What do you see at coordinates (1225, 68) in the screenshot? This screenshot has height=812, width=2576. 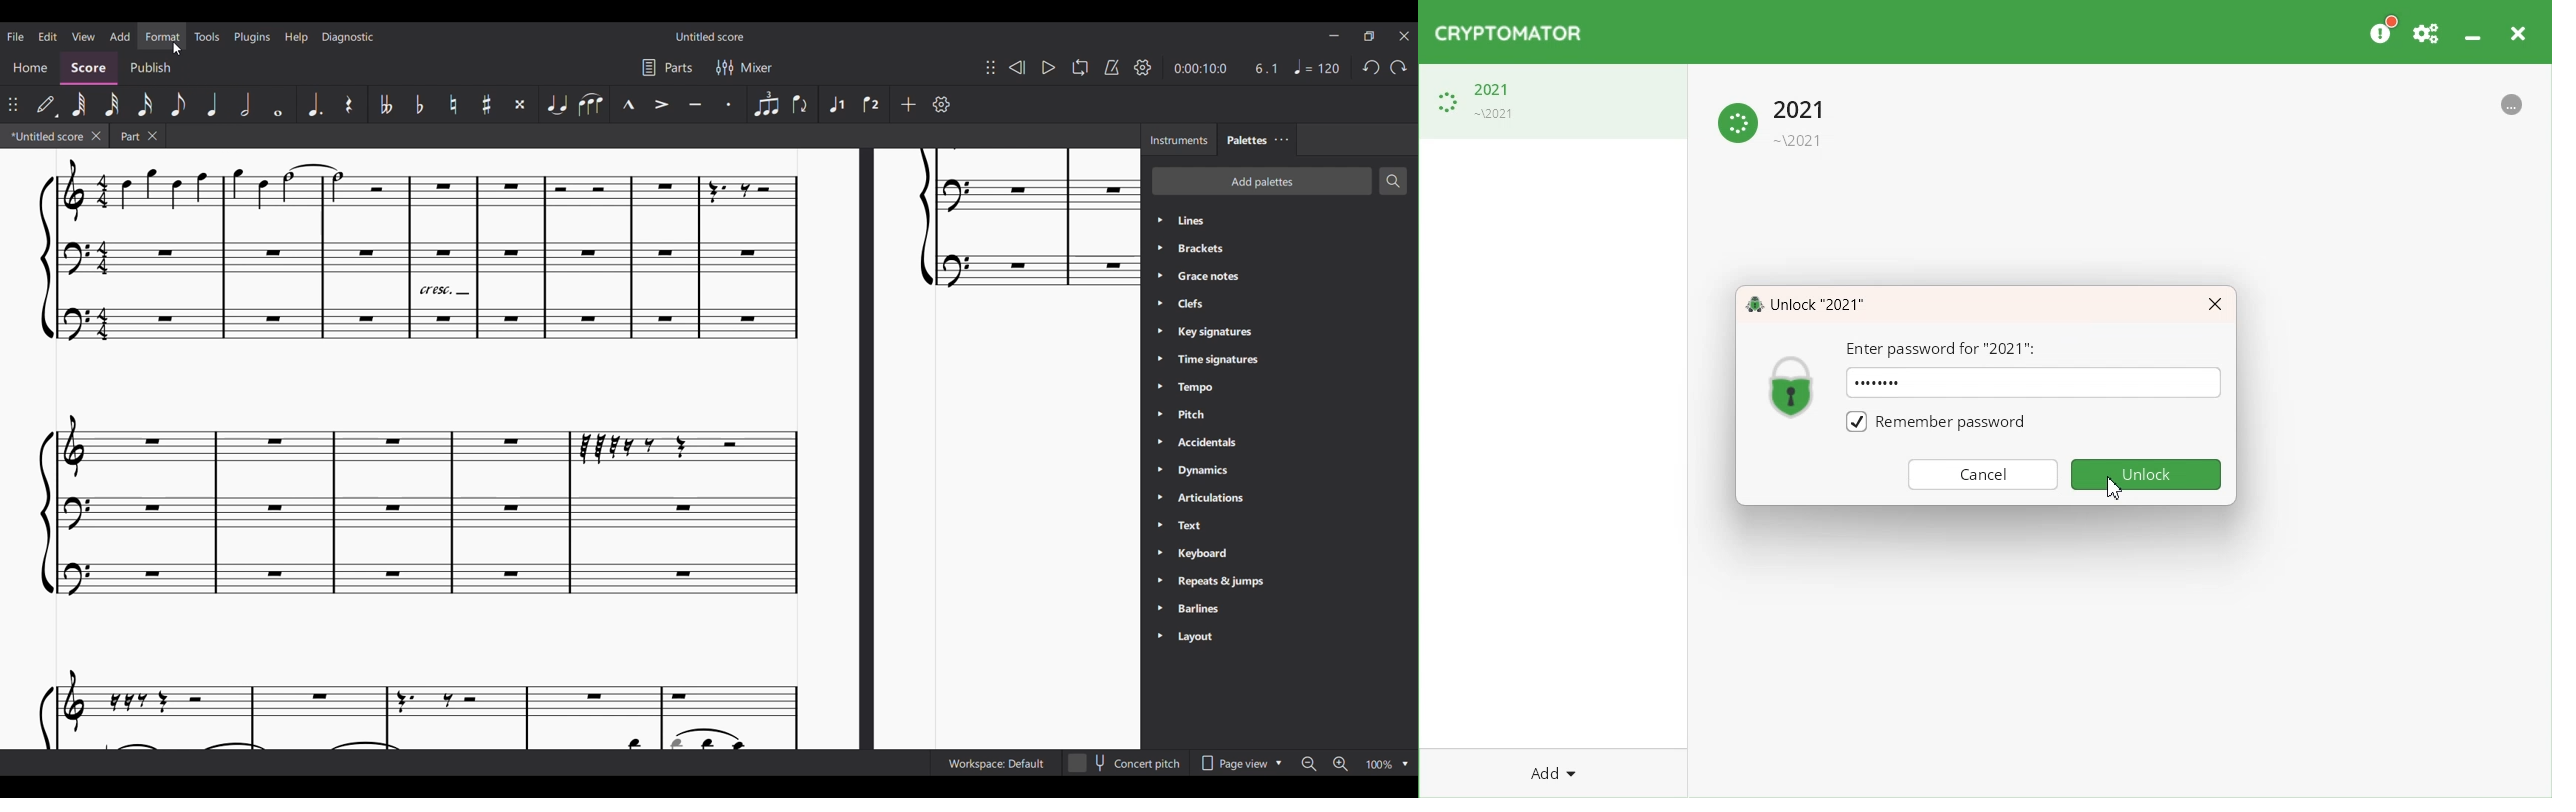 I see `Current duration and ratio` at bounding box center [1225, 68].